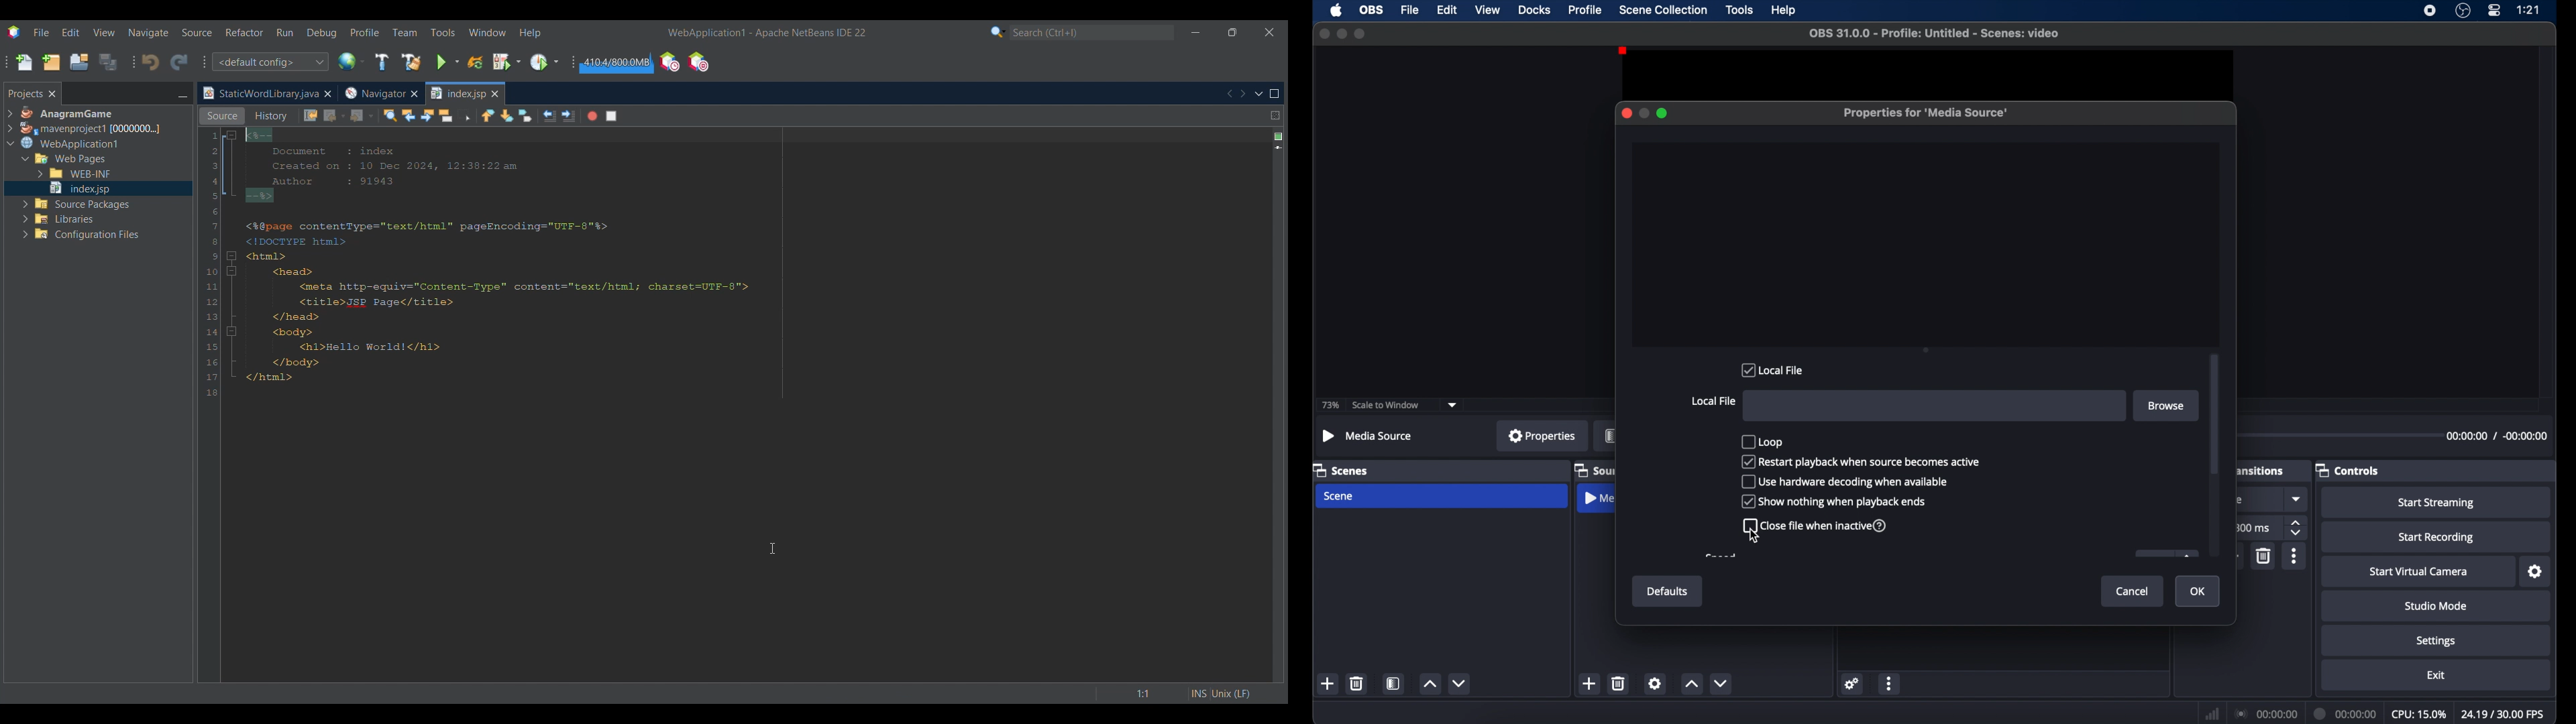  What do you see at coordinates (1341, 34) in the screenshot?
I see `minimize` at bounding box center [1341, 34].